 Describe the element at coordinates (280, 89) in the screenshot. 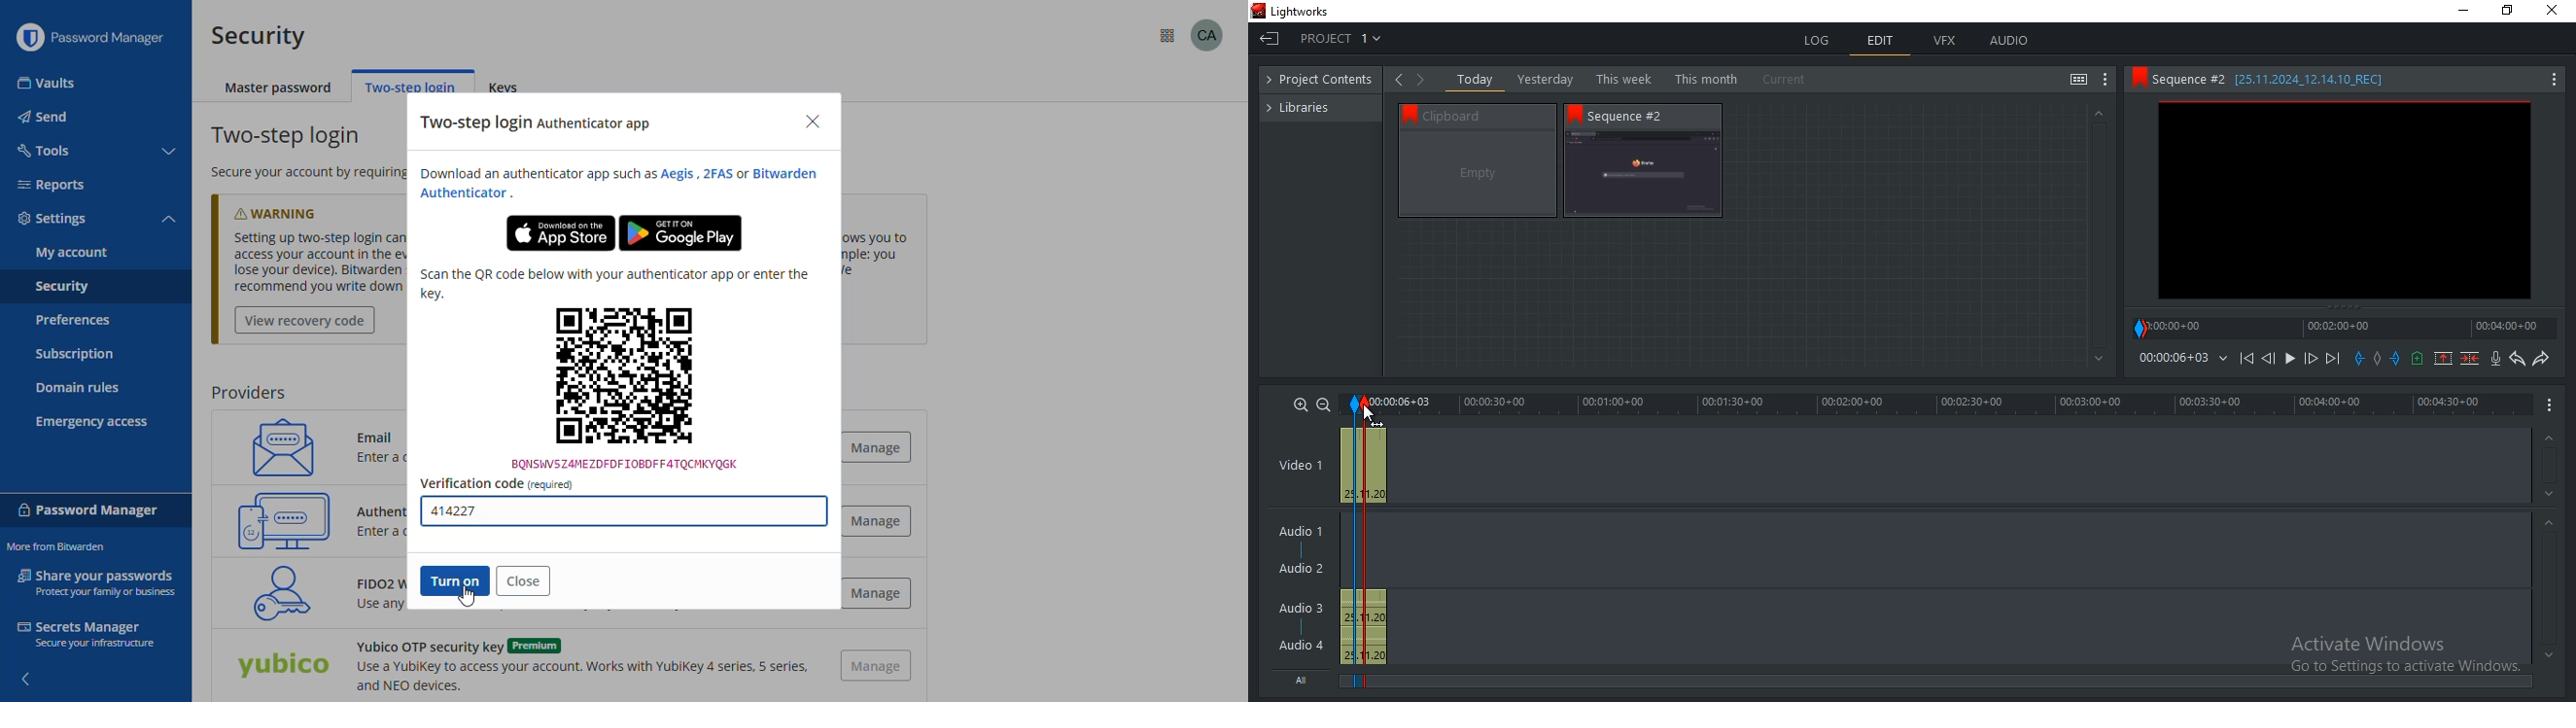

I see `master password` at that location.